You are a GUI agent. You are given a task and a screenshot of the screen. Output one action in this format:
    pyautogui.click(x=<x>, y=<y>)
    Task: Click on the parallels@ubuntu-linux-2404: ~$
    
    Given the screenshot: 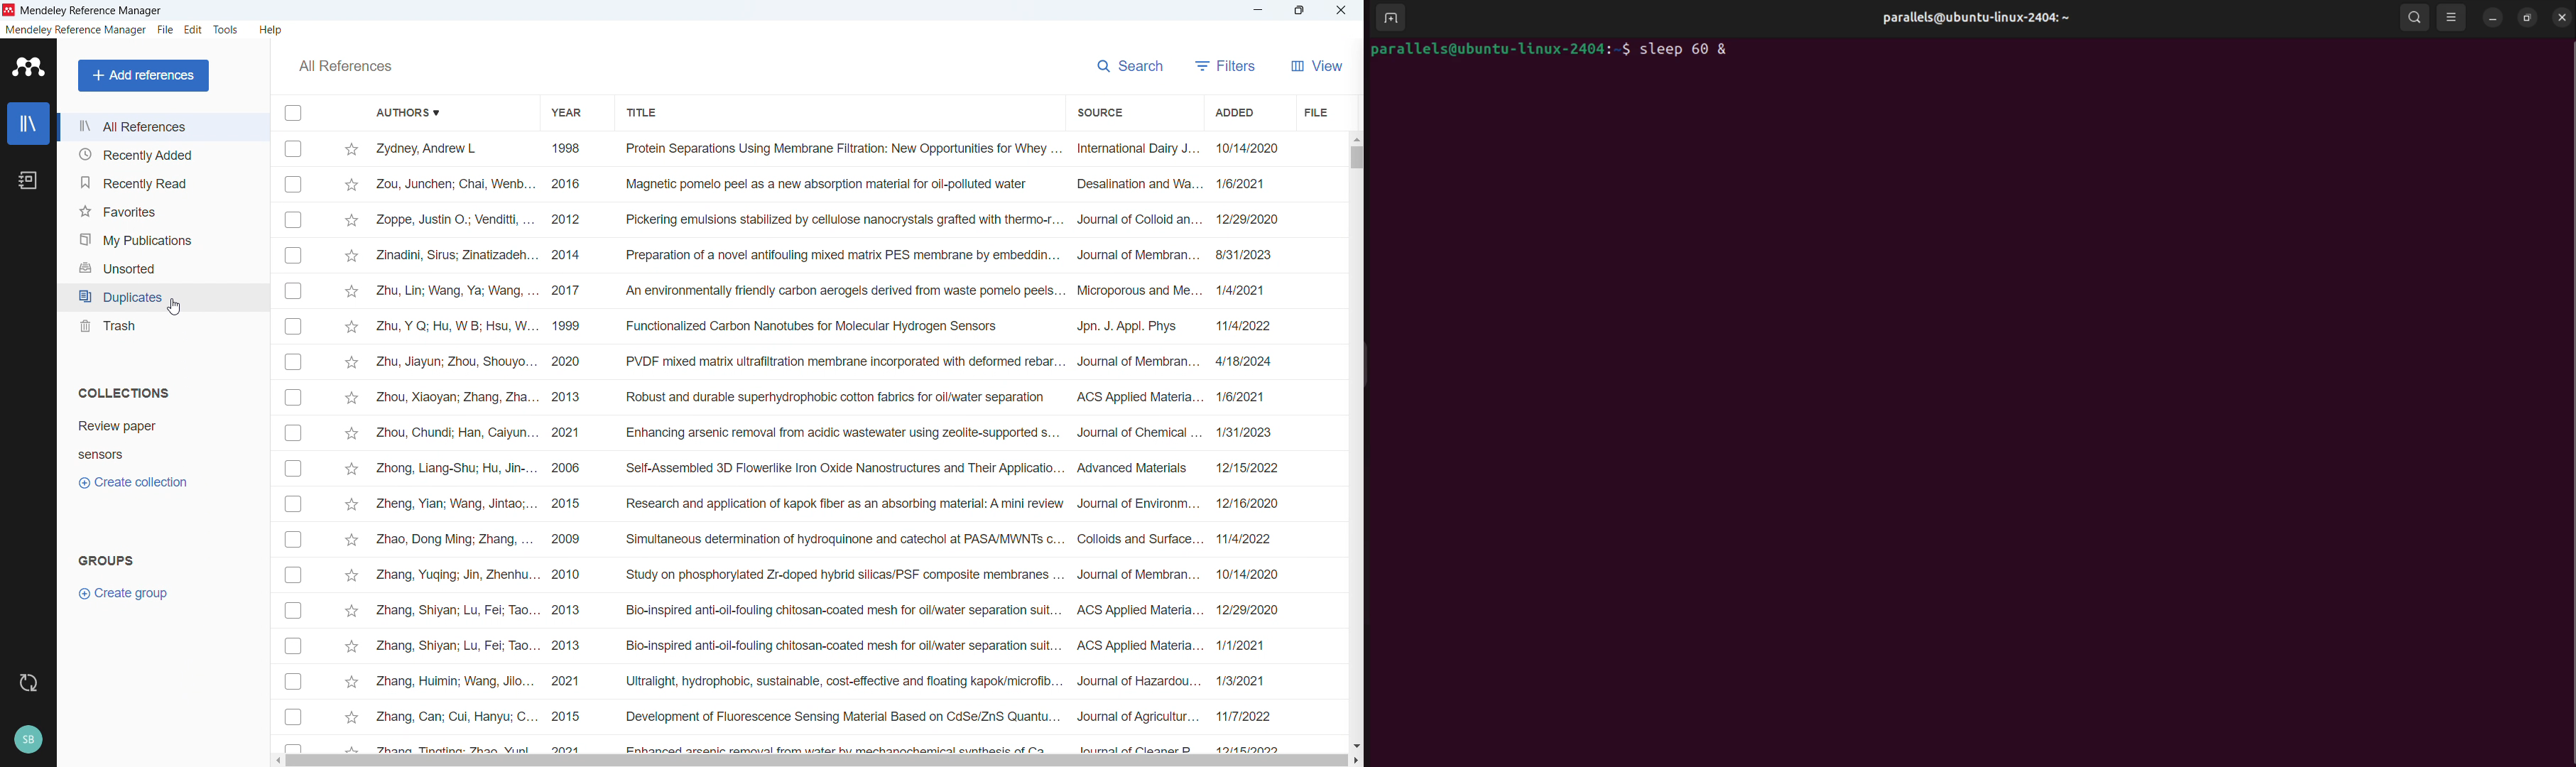 What is the action you would take?
    pyautogui.click(x=1501, y=49)
    